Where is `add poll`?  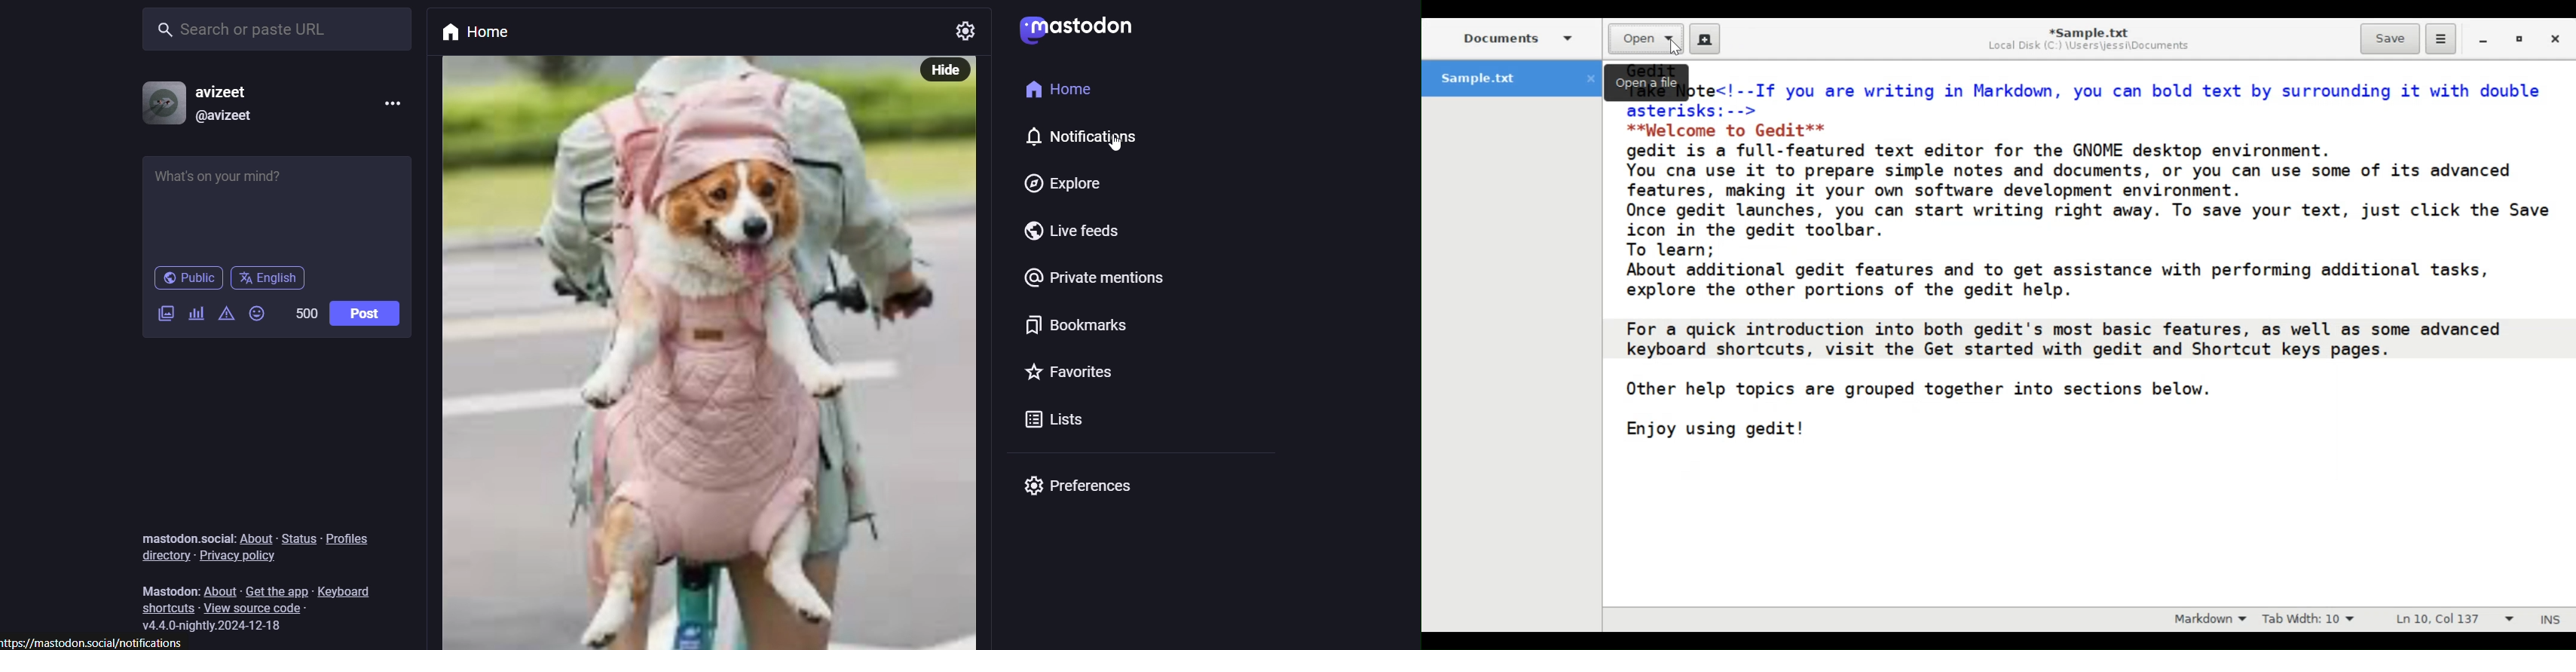
add poll is located at coordinates (197, 314).